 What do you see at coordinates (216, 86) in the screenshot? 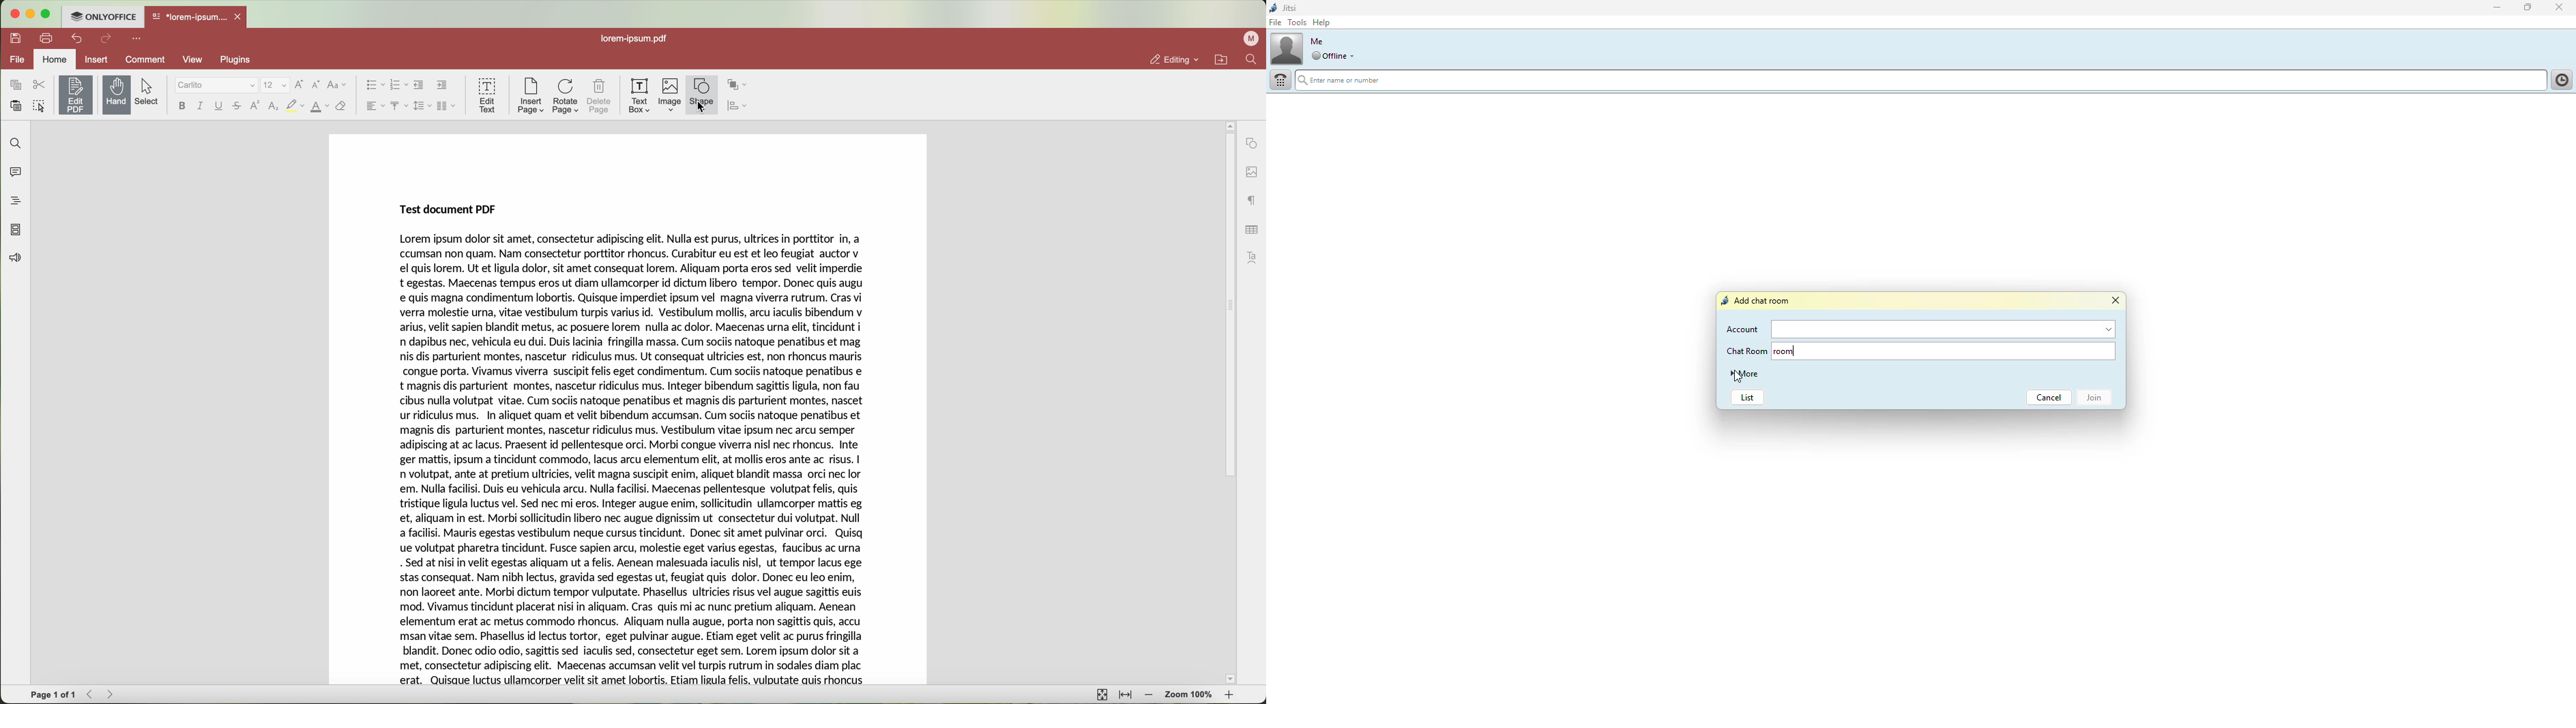
I see `font type` at bounding box center [216, 86].